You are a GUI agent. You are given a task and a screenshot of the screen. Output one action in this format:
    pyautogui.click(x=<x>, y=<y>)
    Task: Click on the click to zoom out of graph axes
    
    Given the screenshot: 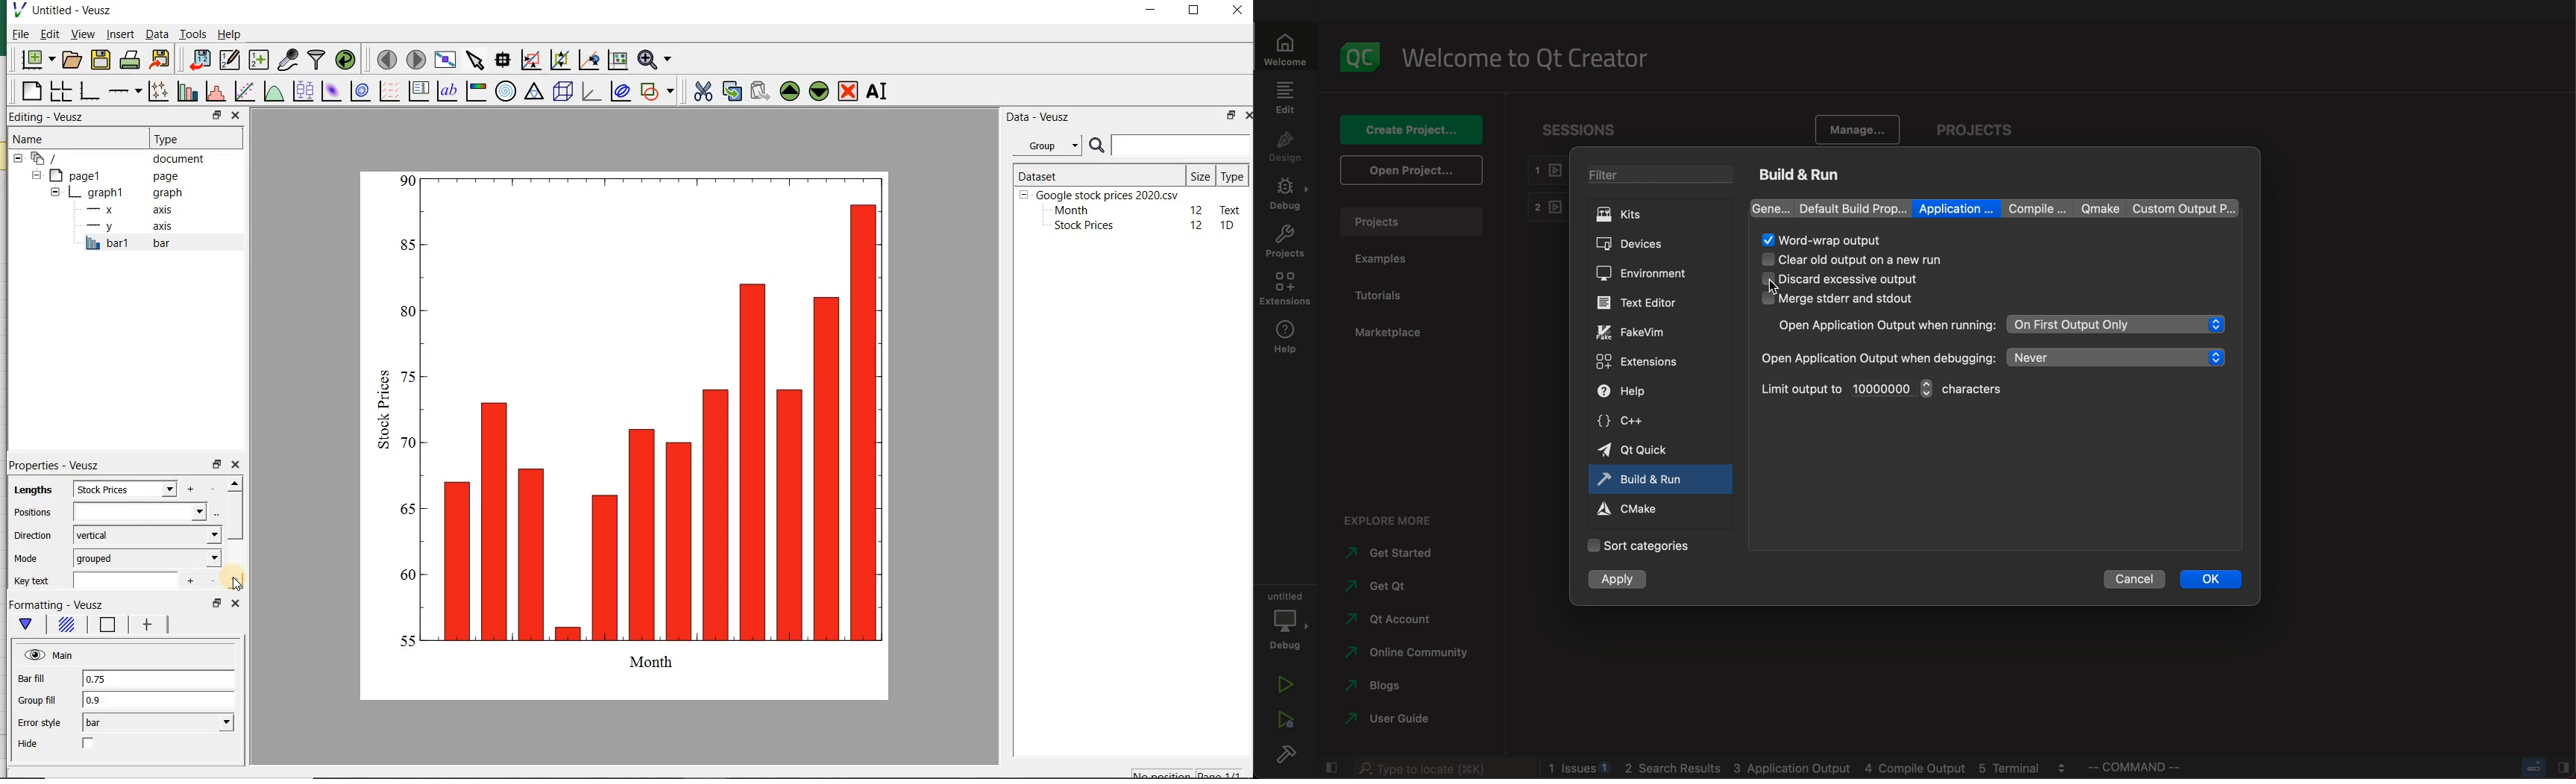 What is the action you would take?
    pyautogui.click(x=559, y=58)
    